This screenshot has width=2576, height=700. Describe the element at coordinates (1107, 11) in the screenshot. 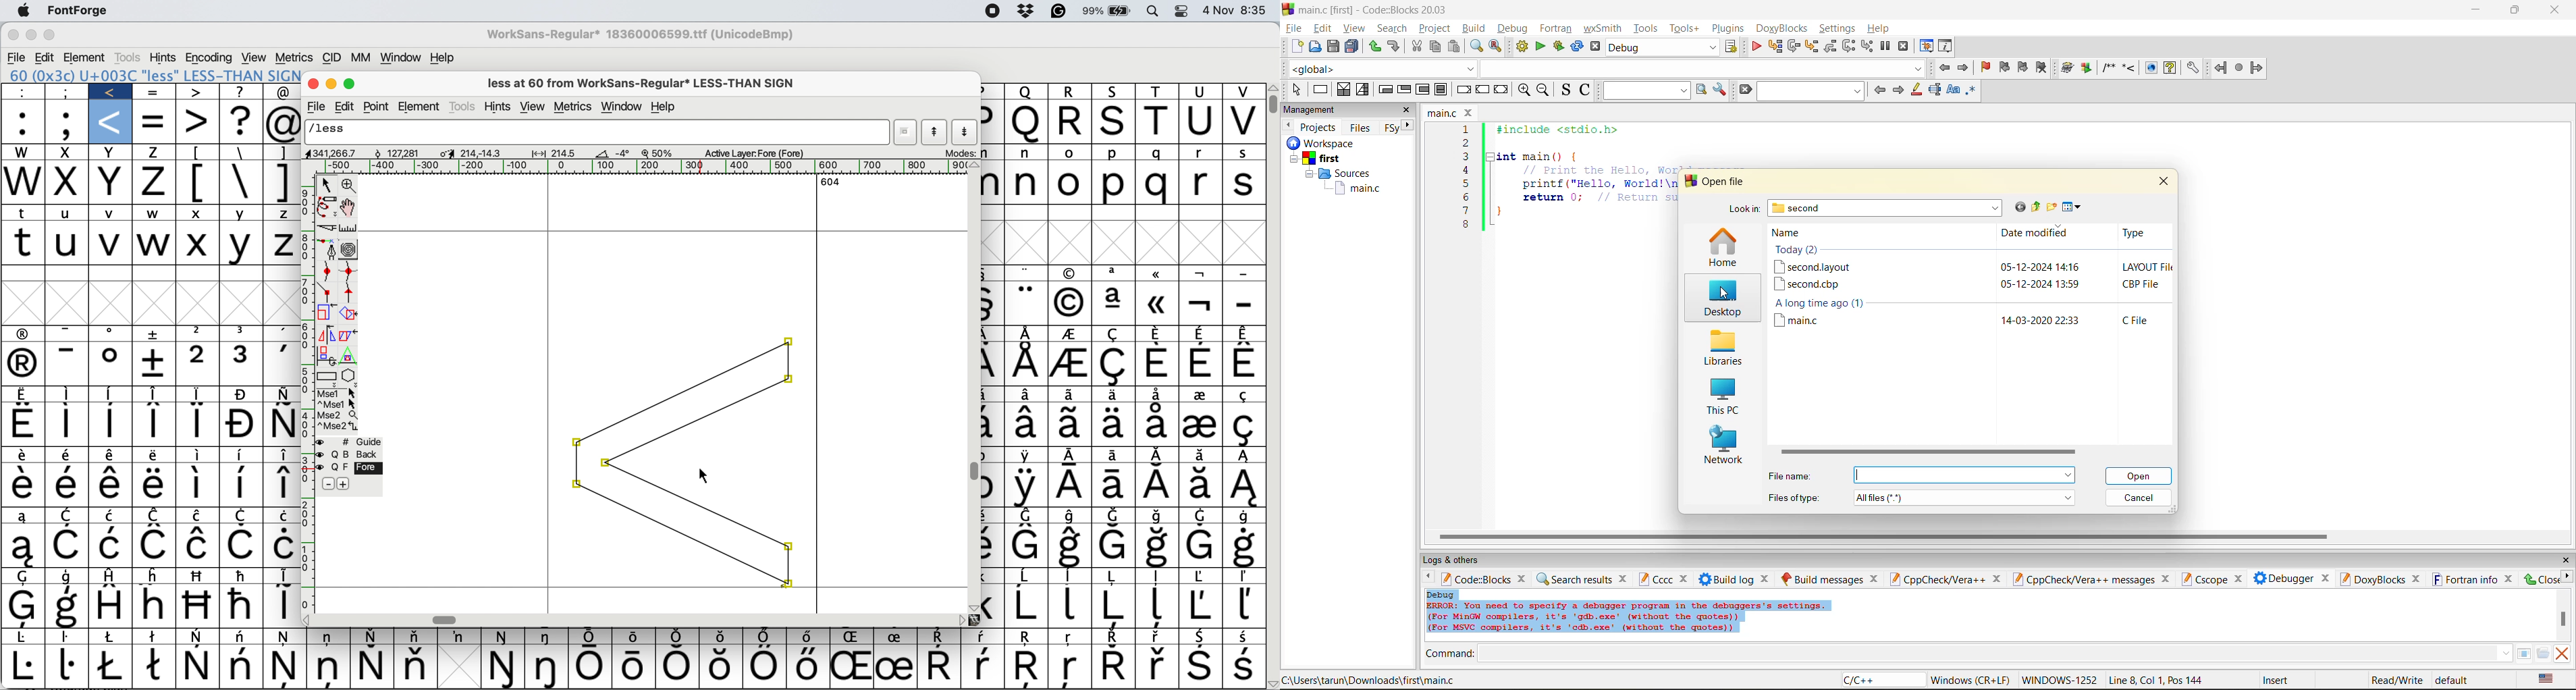

I see `battery` at that location.